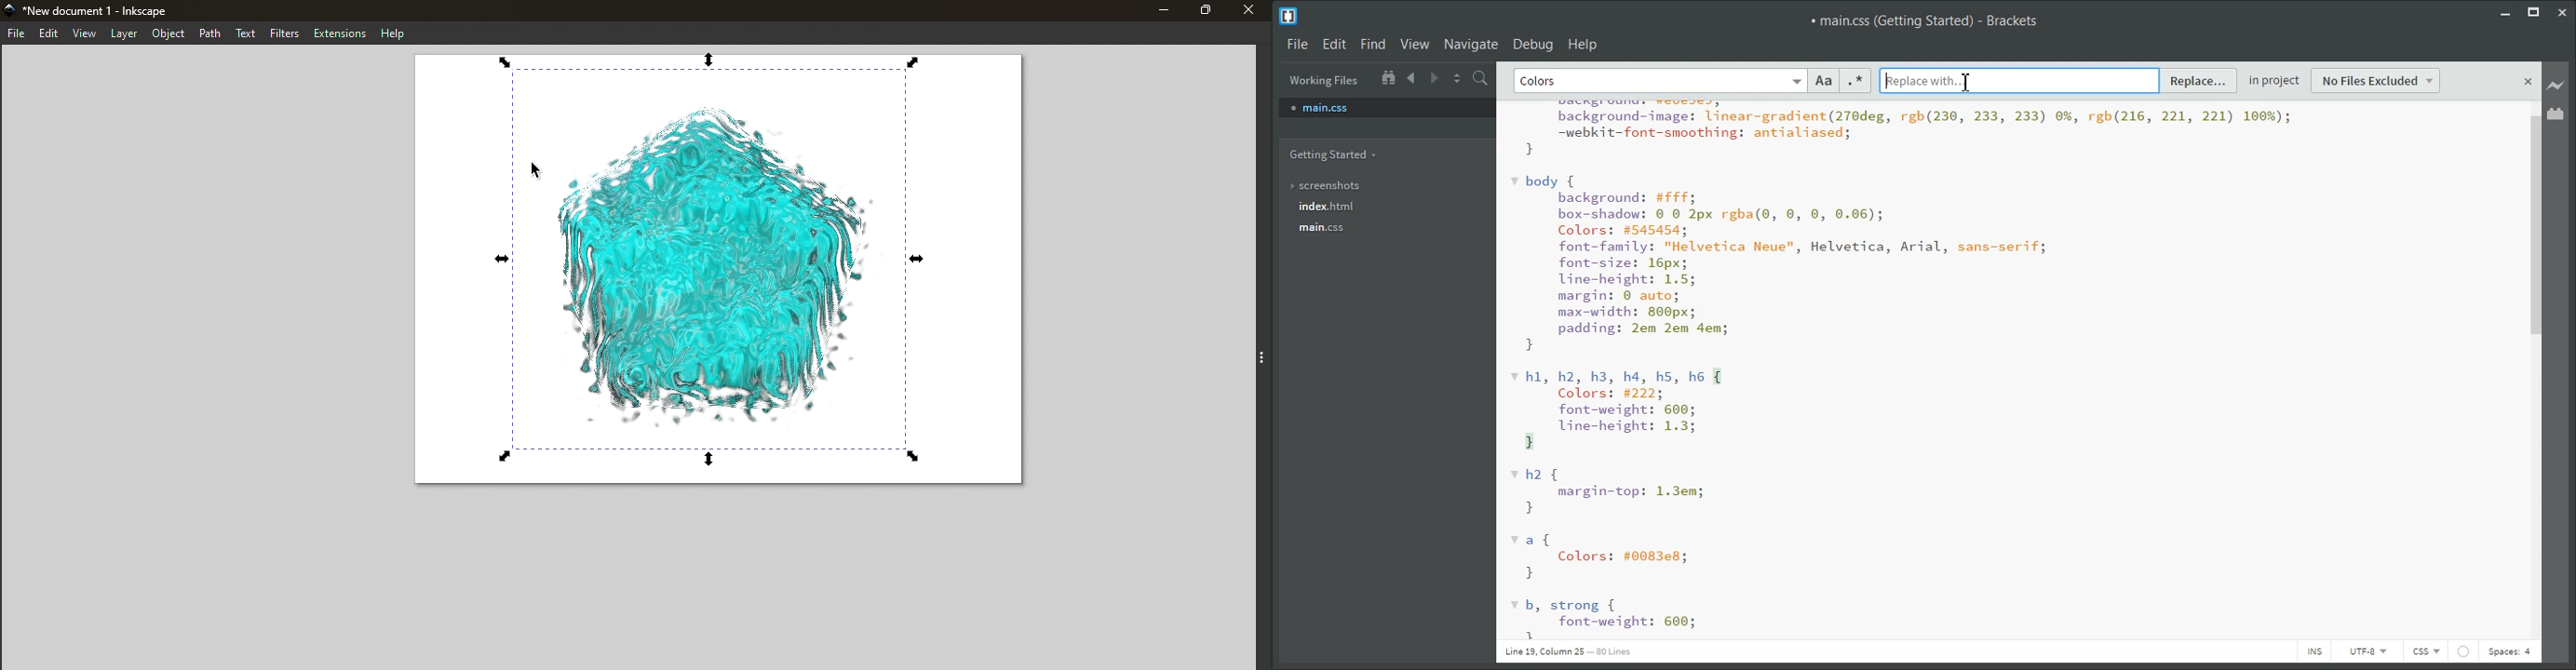 The width and height of the screenshot is (2576, 672). What do you see at coordinates (1610, 492) in the screenshot?
I see `h2 {
margin-top: 1.3em;
}` at bounding box center [1610, 492].